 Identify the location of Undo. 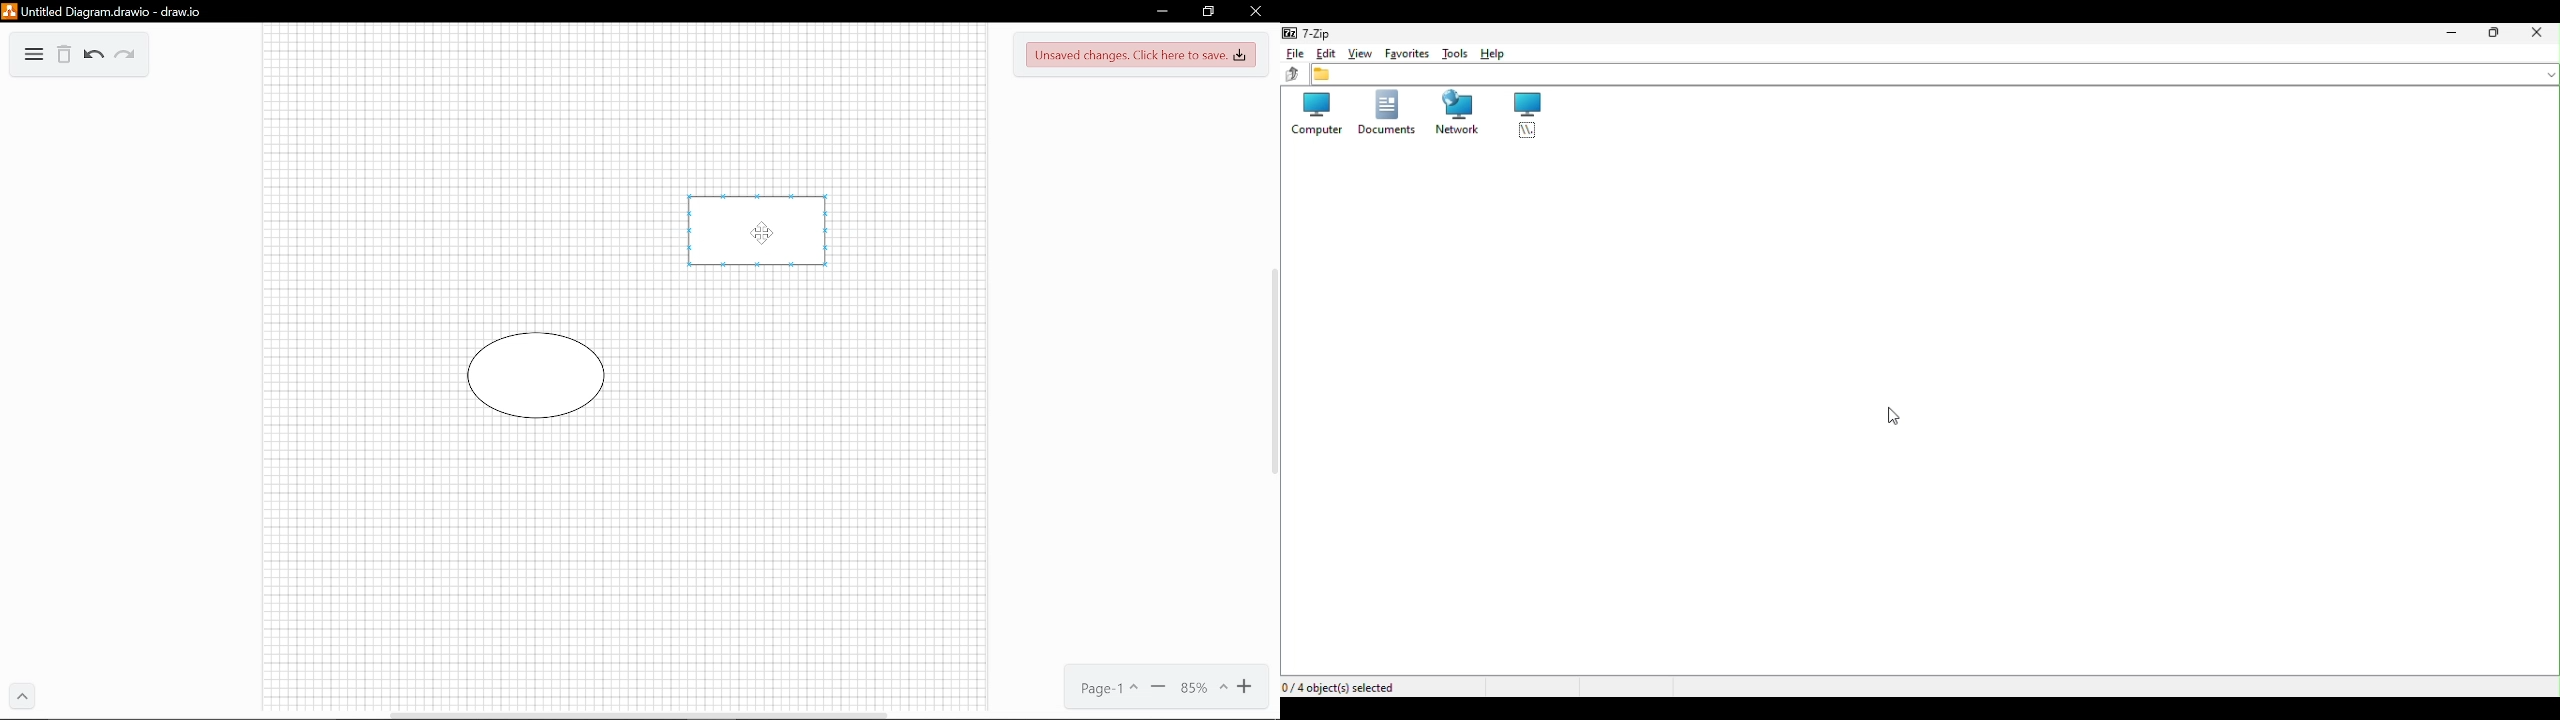
(92, 56).